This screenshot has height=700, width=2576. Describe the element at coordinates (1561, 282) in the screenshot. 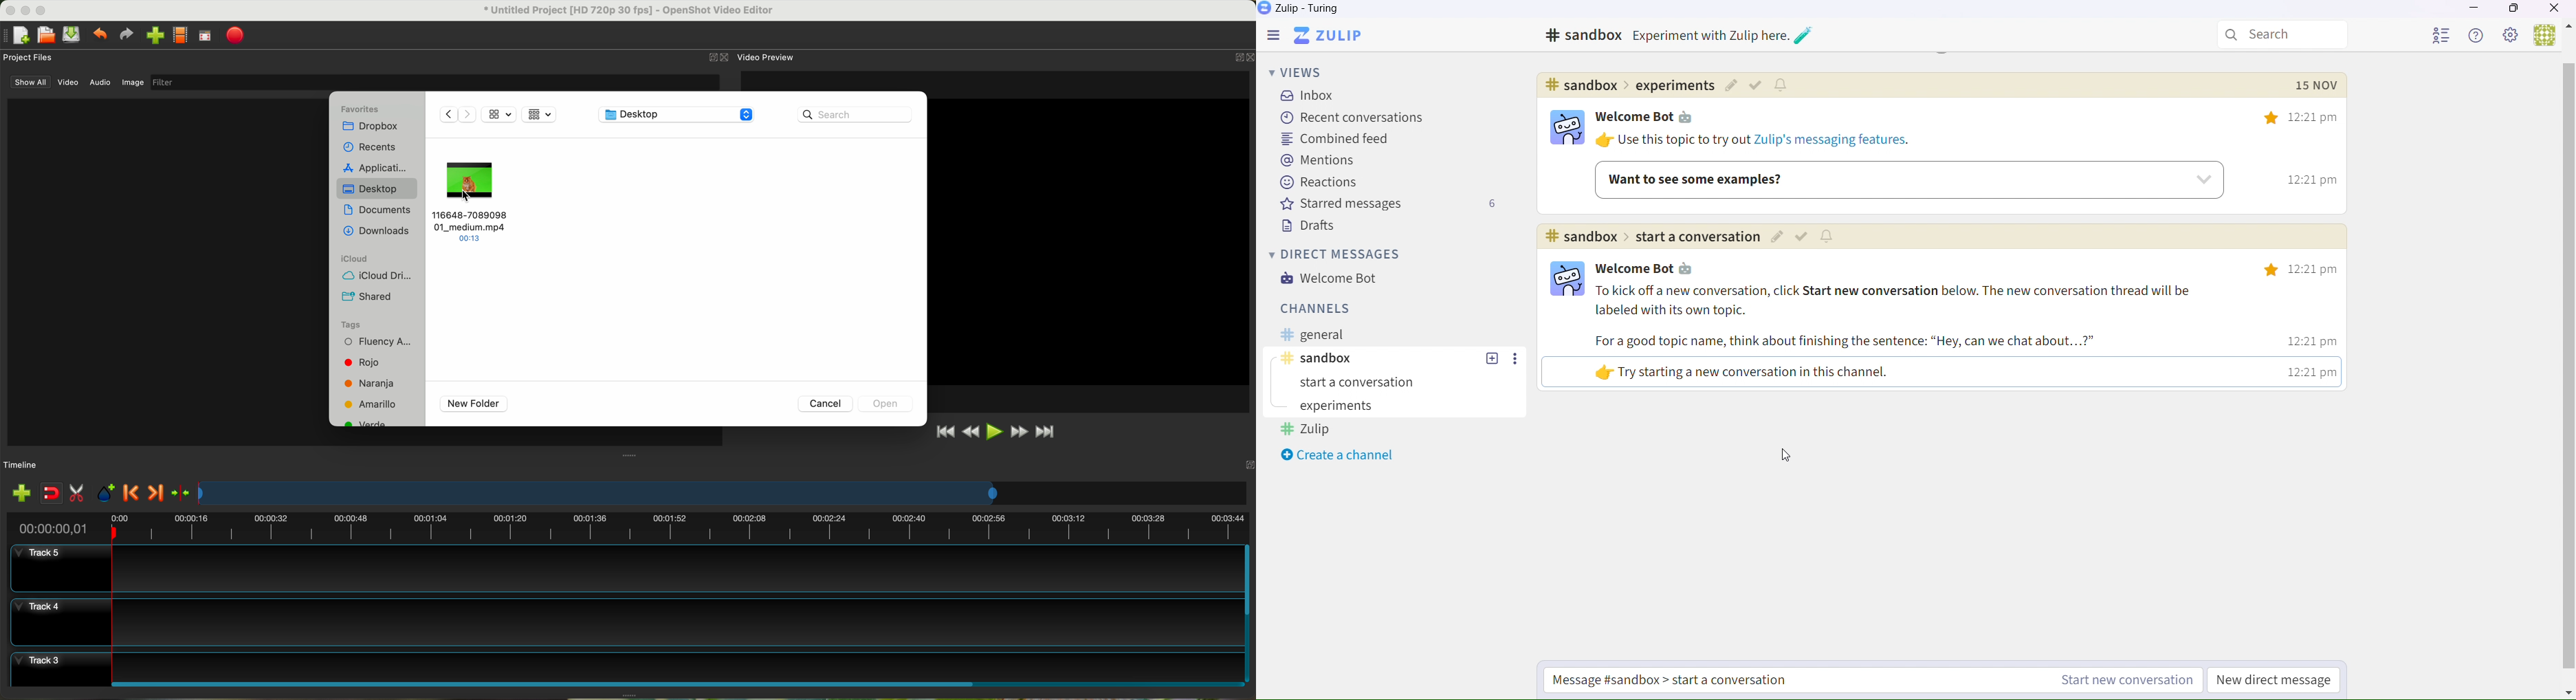

I see `logo` at that location.